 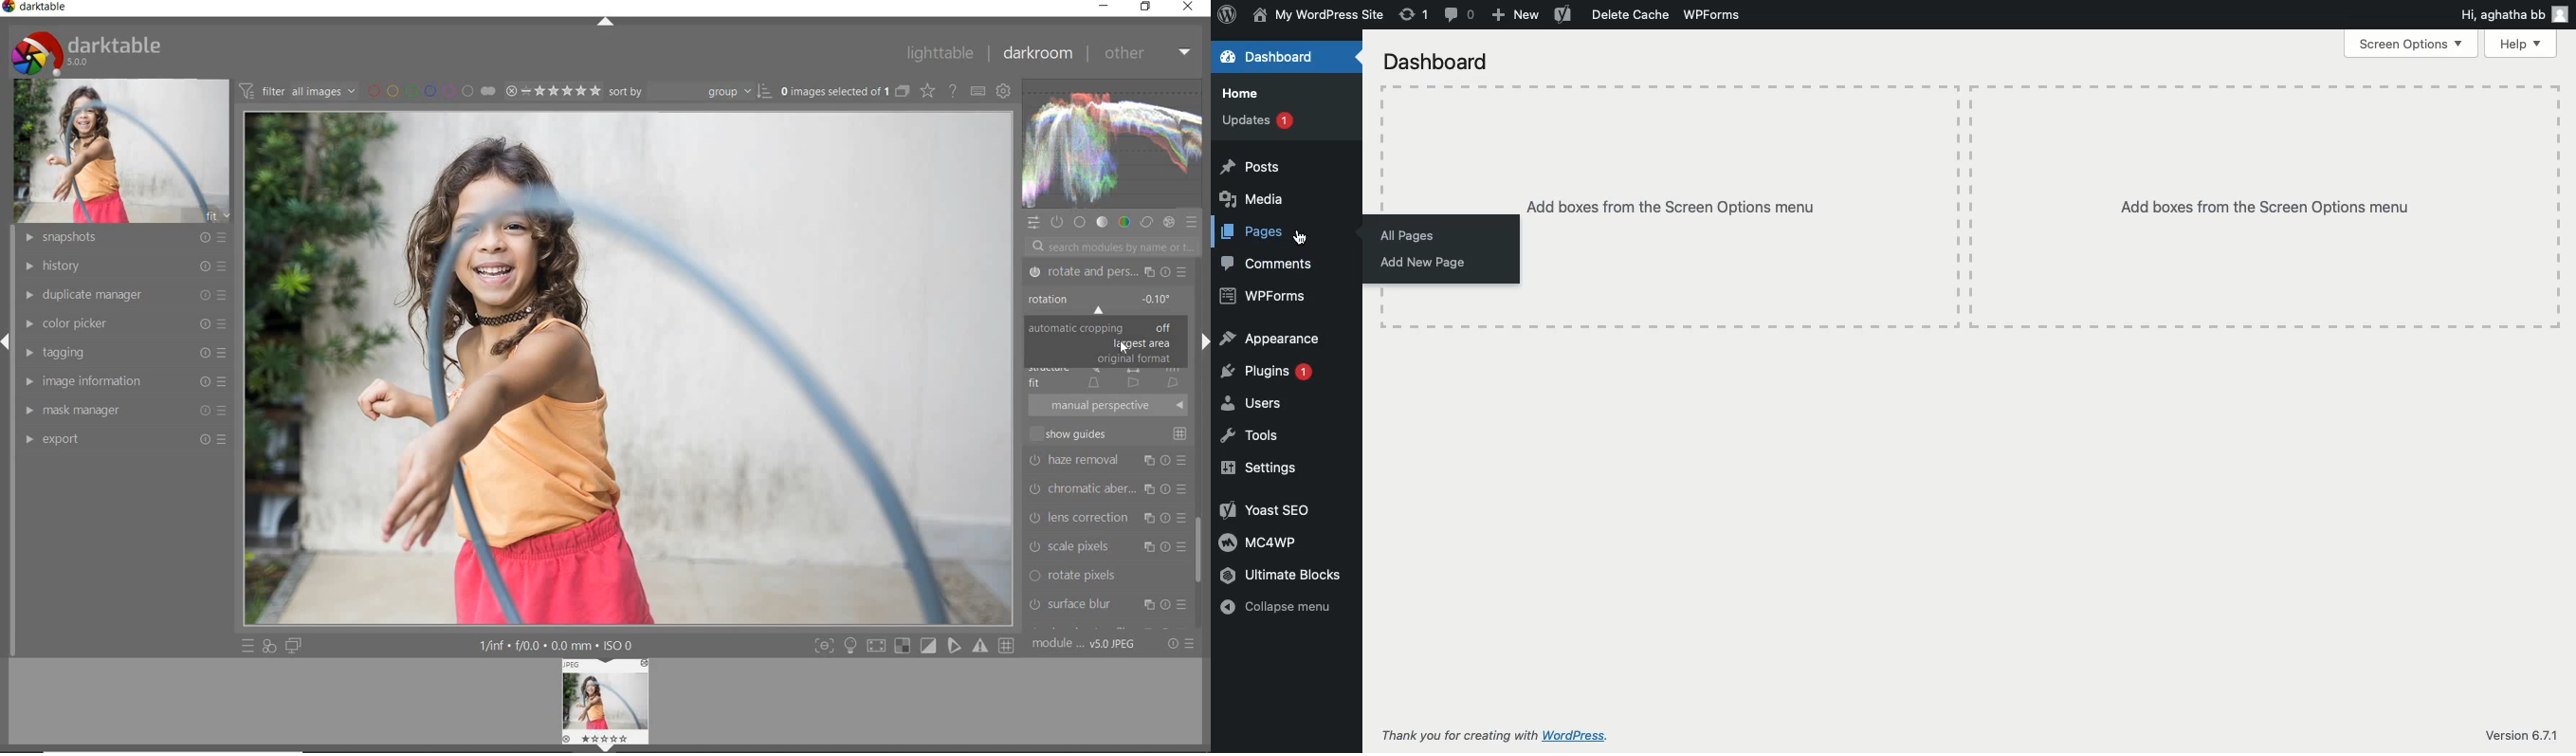 What do you see at coordinates (2043, 208) in the screenshot?
I see `Add boxes from the screen options menu` at bounding box center [2043, 208].